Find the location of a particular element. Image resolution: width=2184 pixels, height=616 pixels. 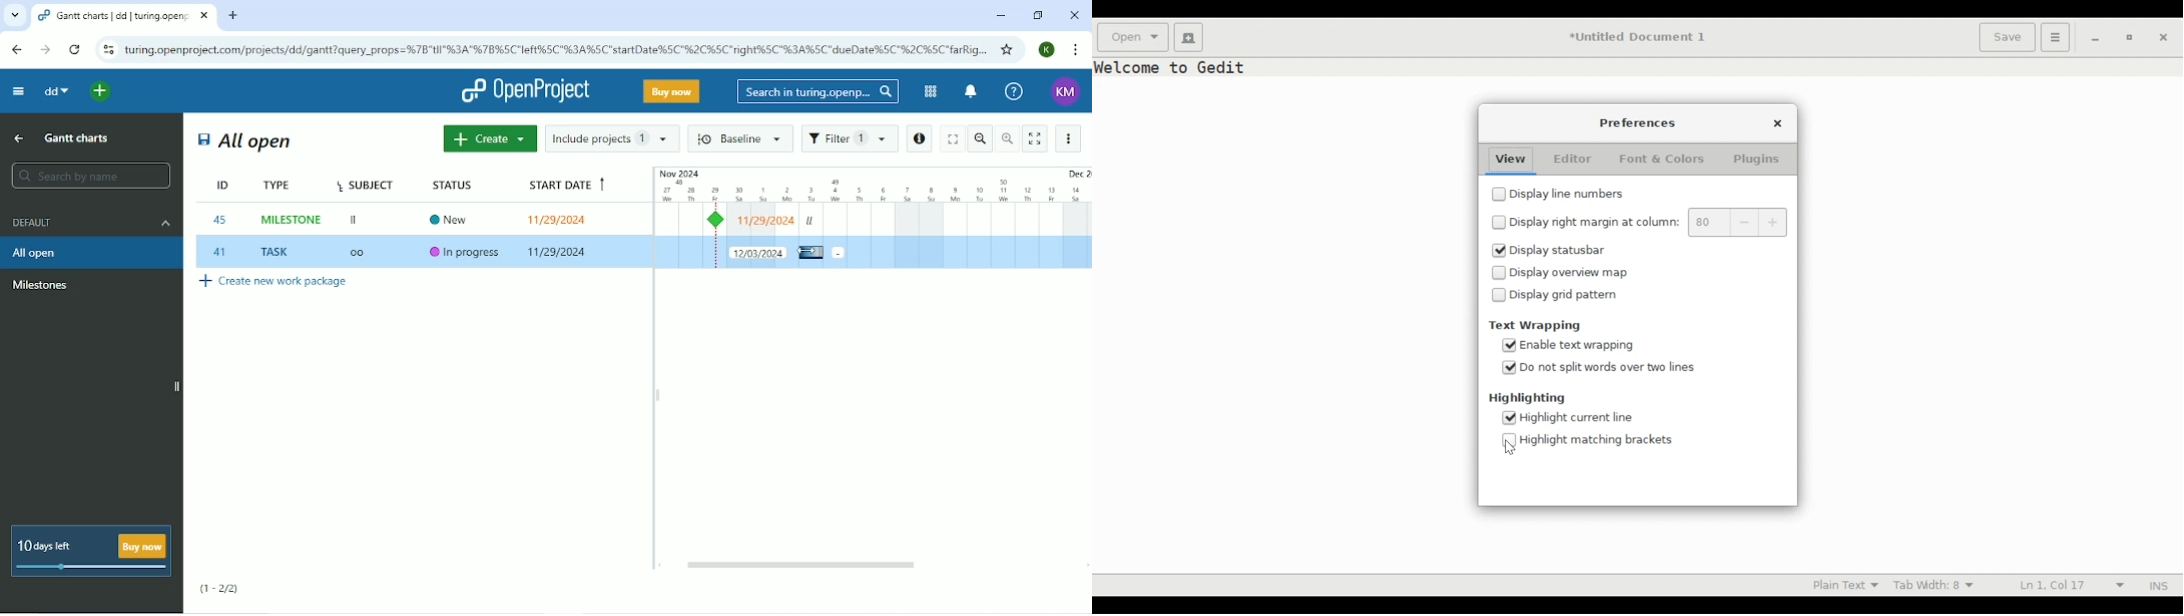

*Untitled Document 1 is located at coordinates (1639, 38).